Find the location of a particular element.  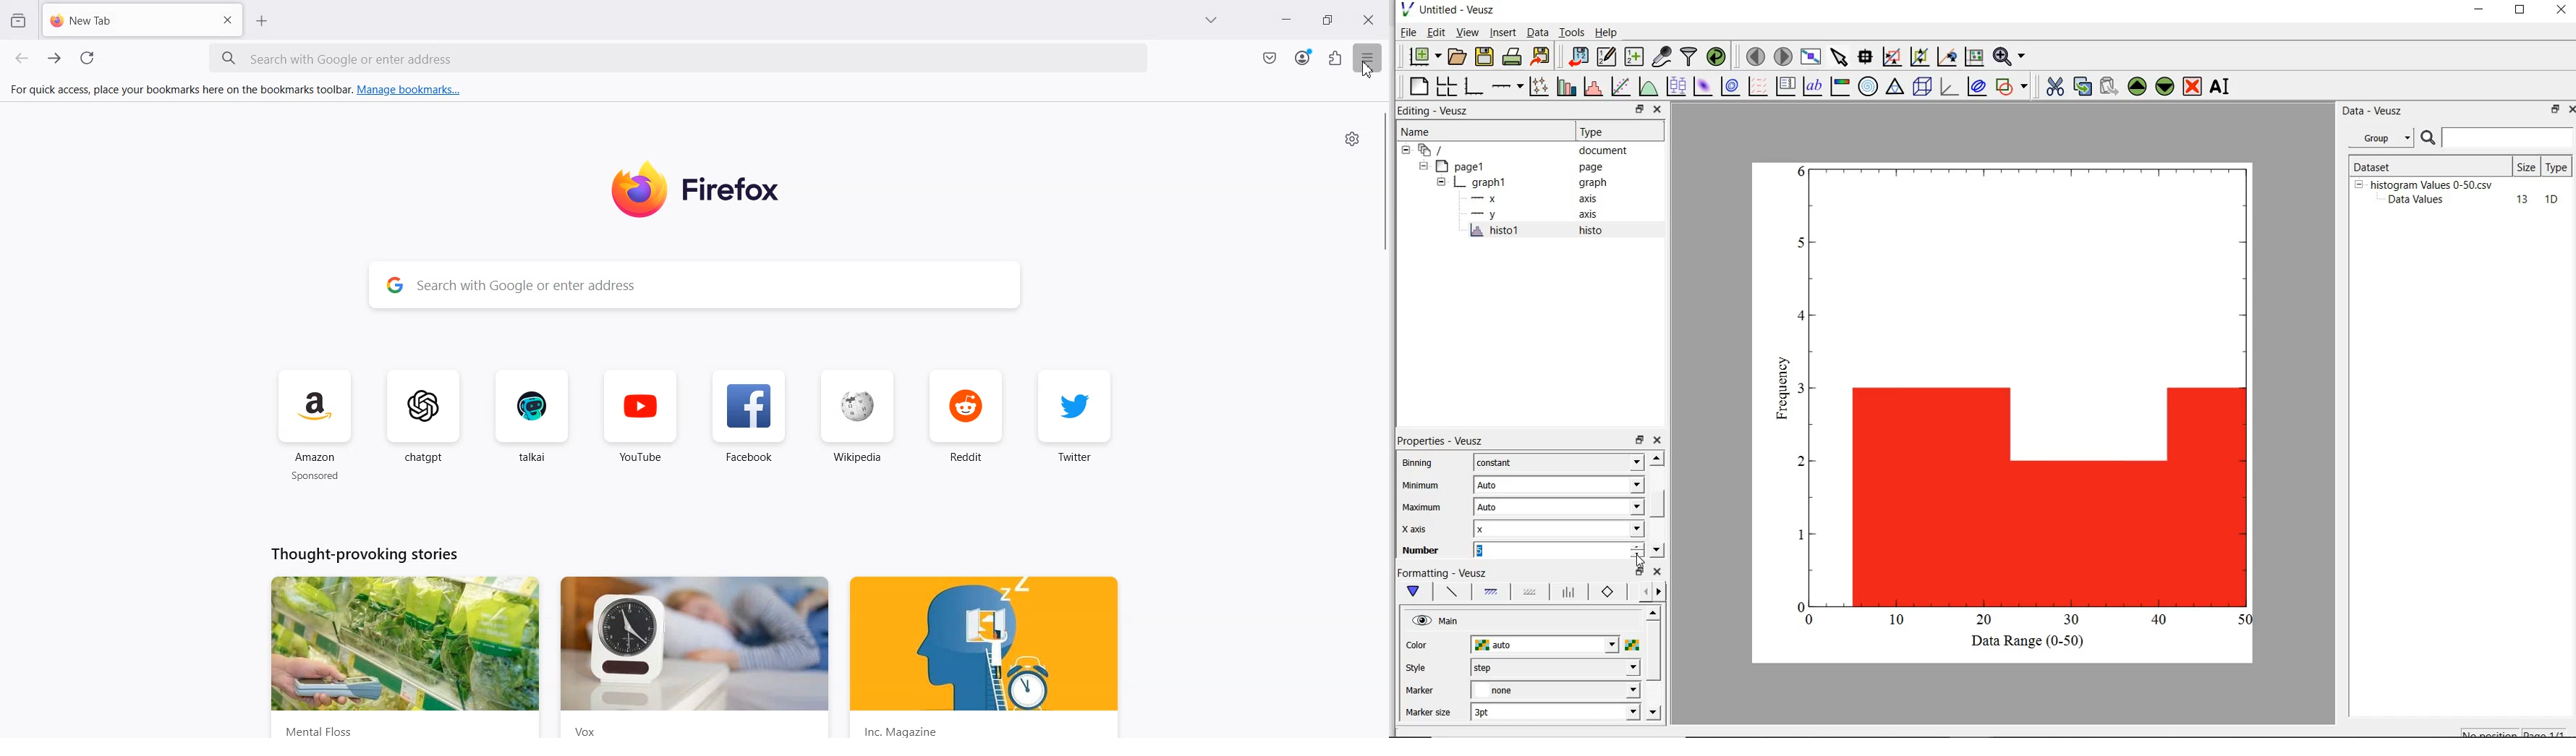

search is located at coordinates (2429, 139).